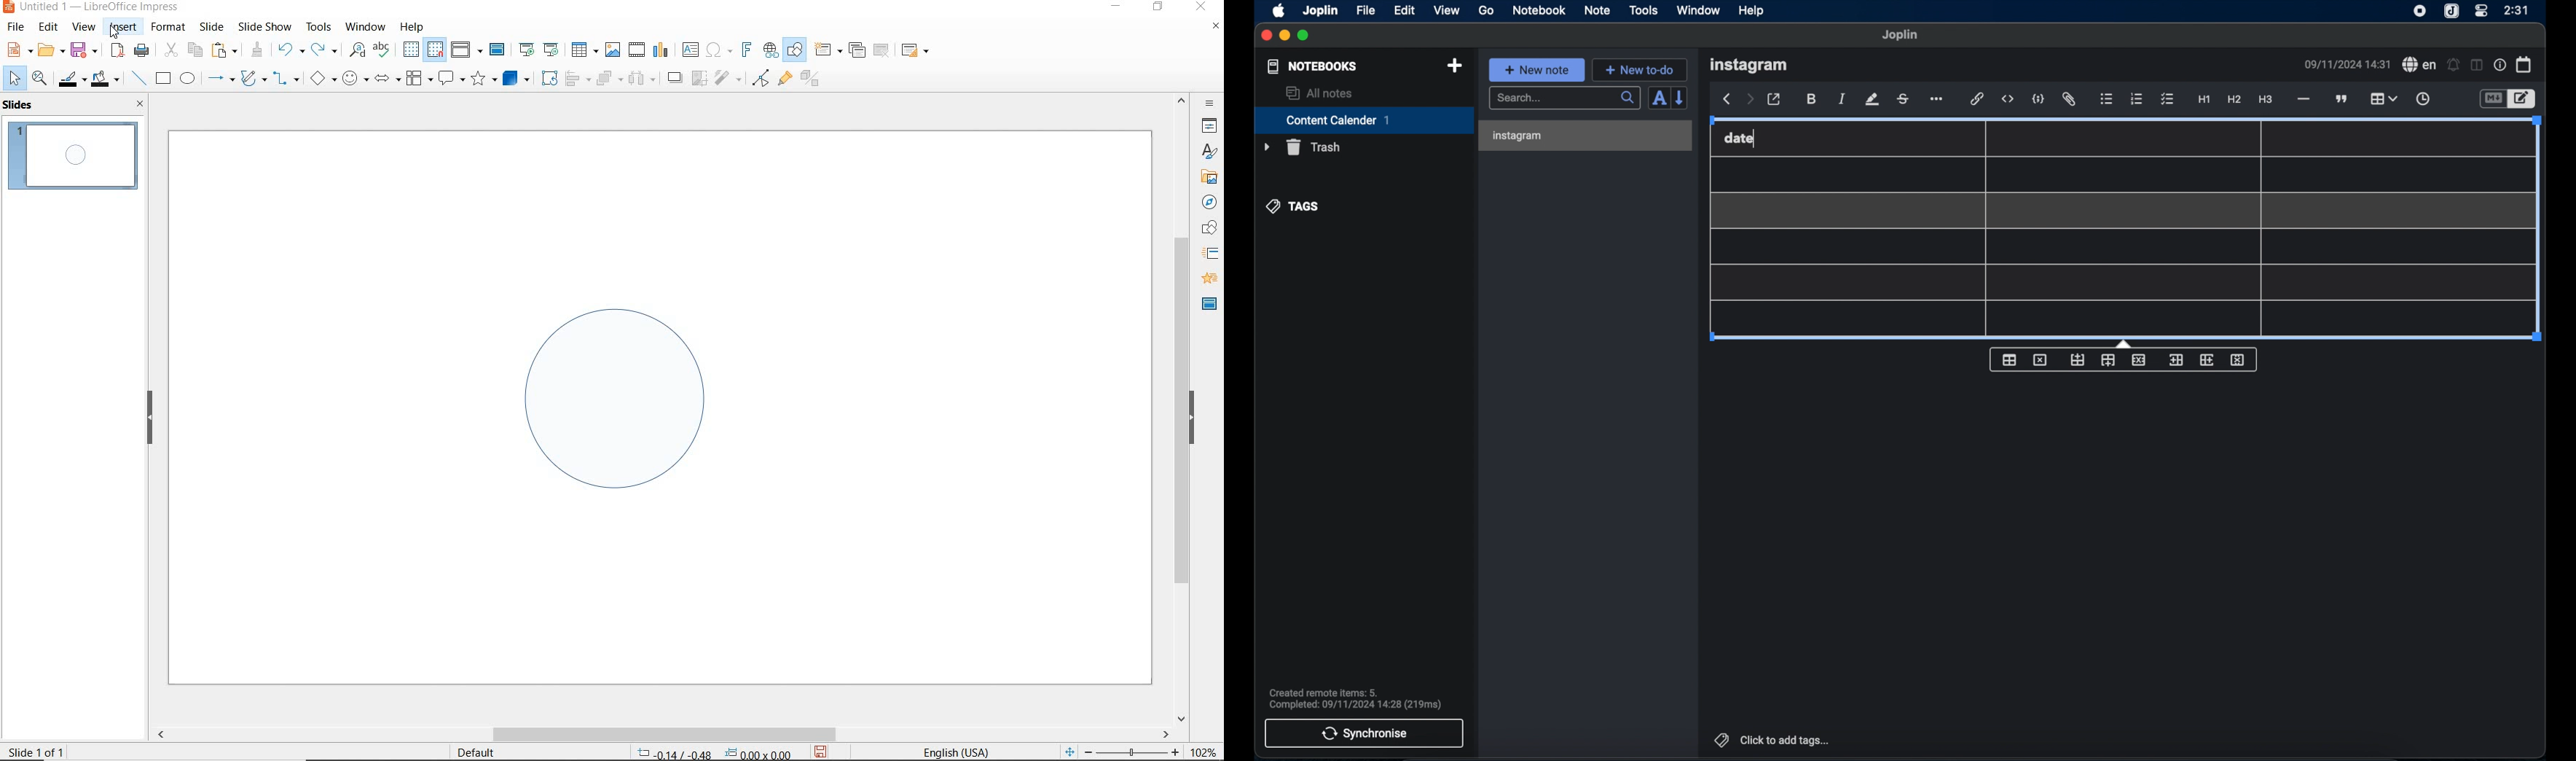  What do you see at coordinates (1192, 419) in the screenshot?
I see `hide` at bounding box center [1192, 419].